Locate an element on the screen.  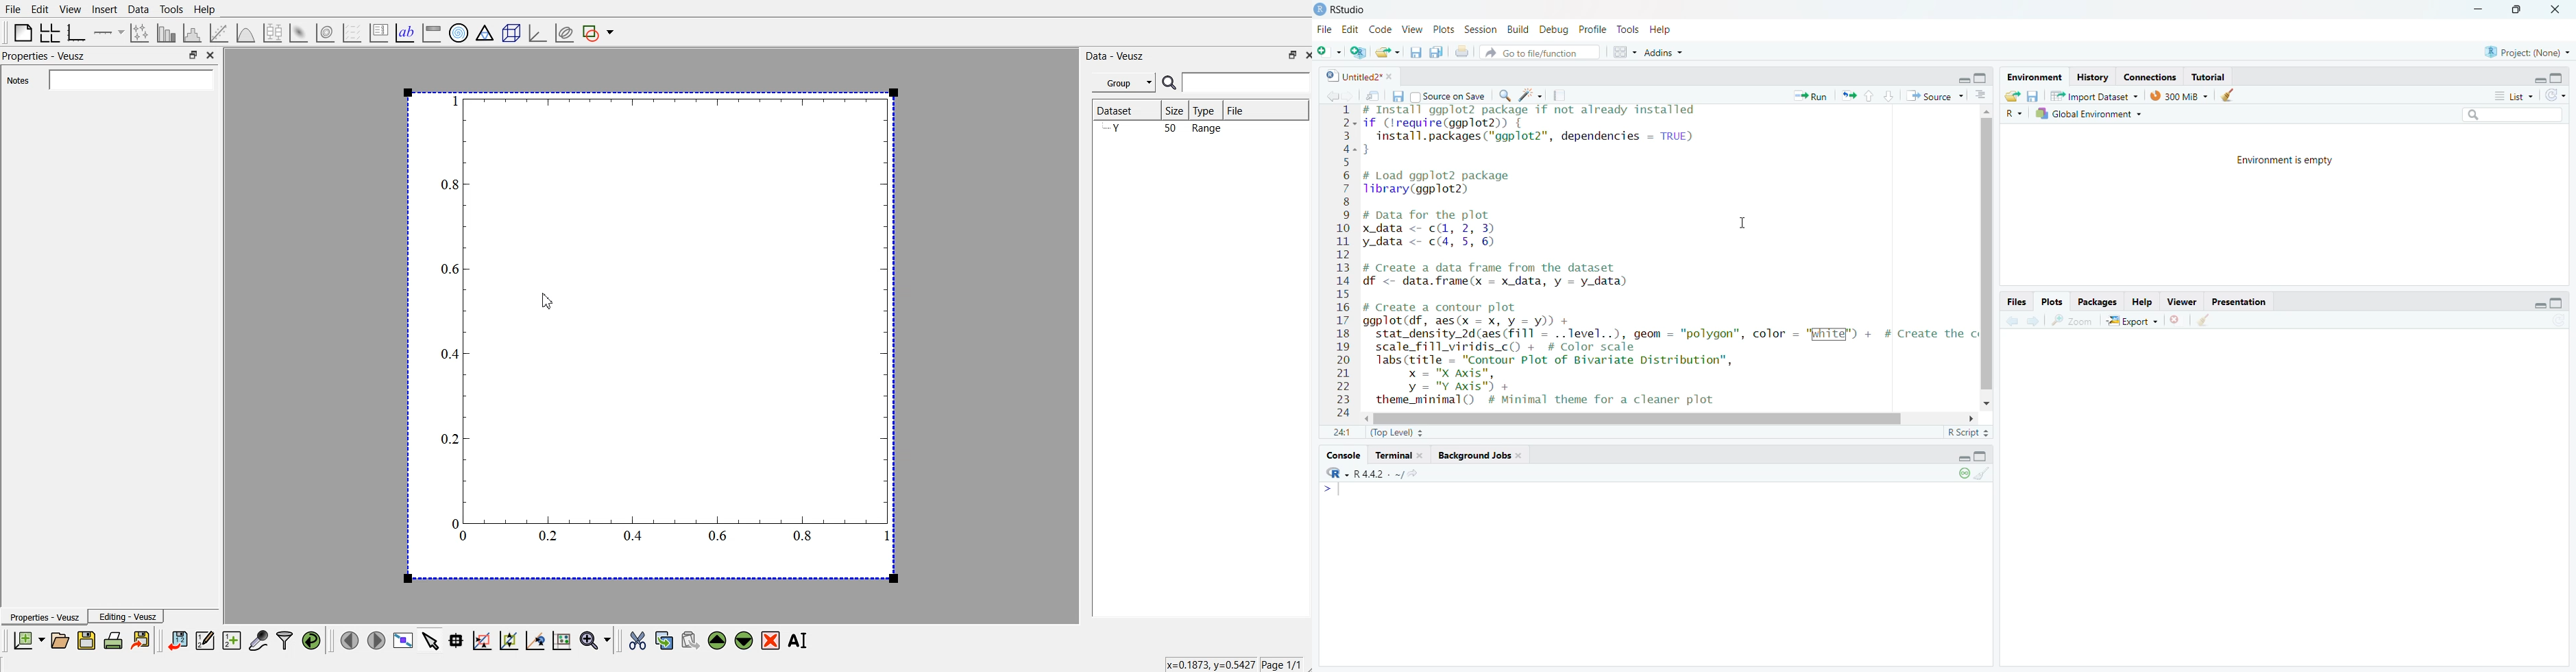
File is located at coordinates (1325, 31).